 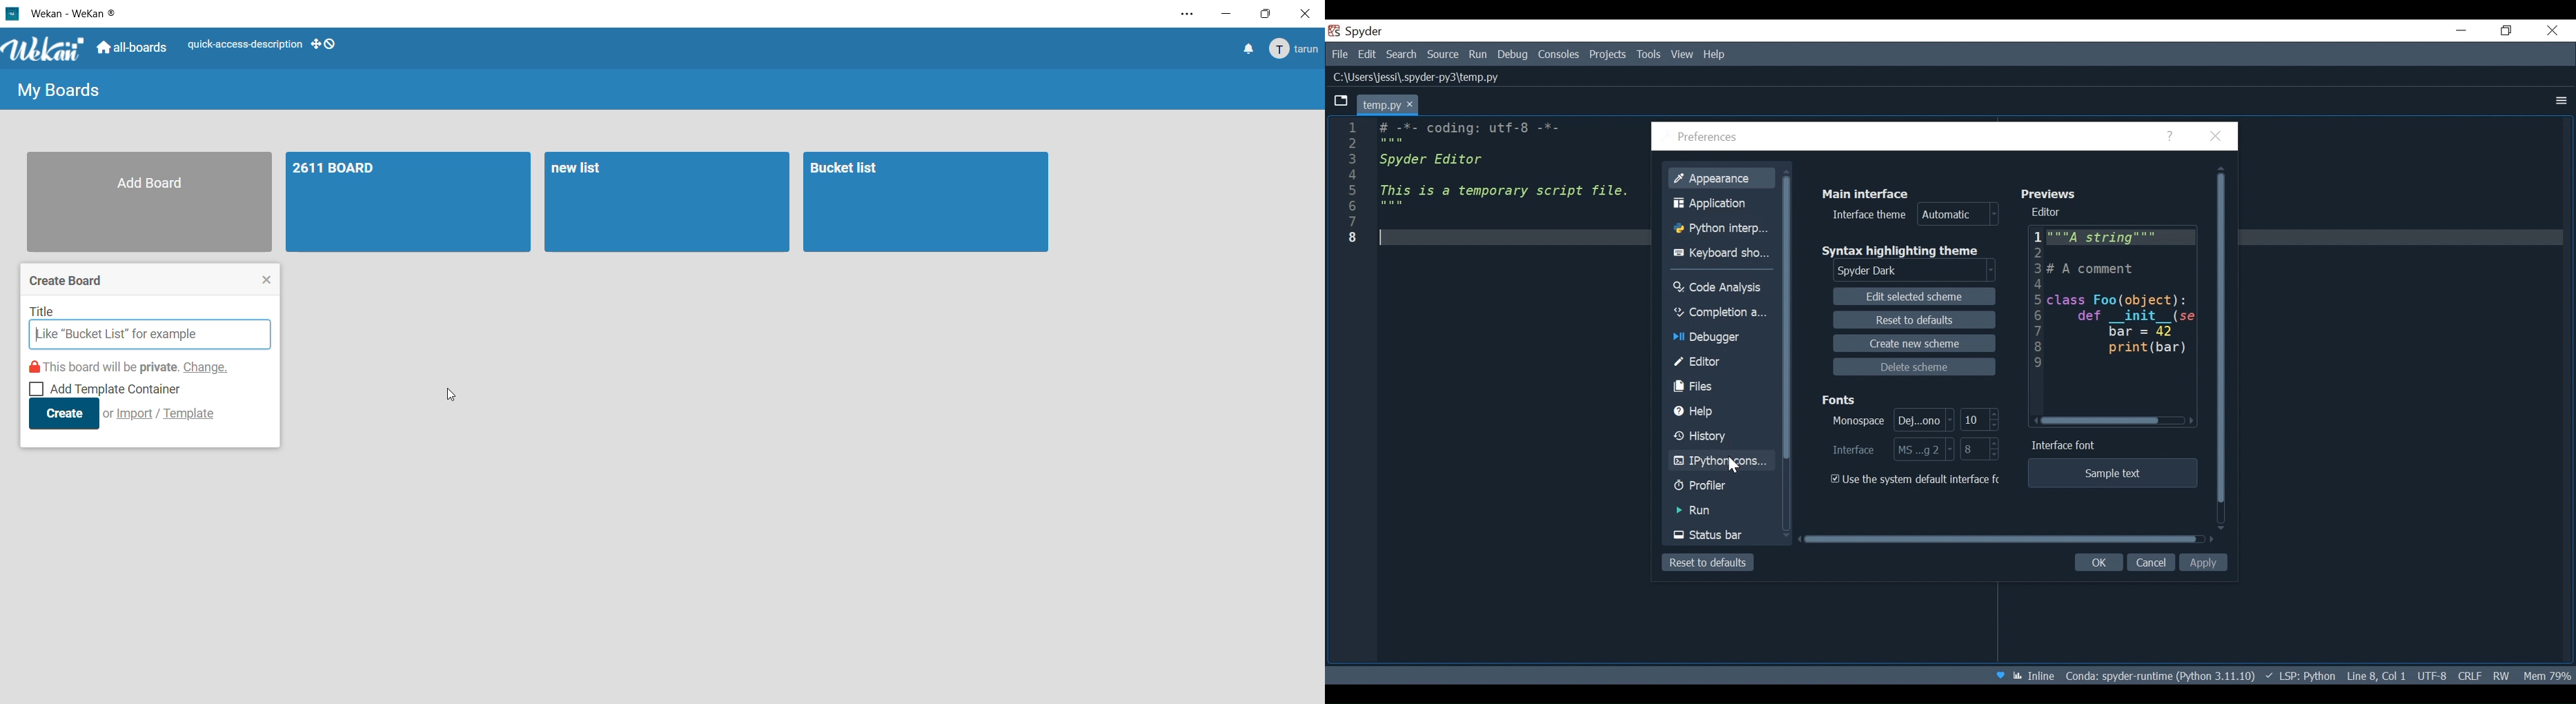 I want to click on Files, so click(x=1720, y=387).